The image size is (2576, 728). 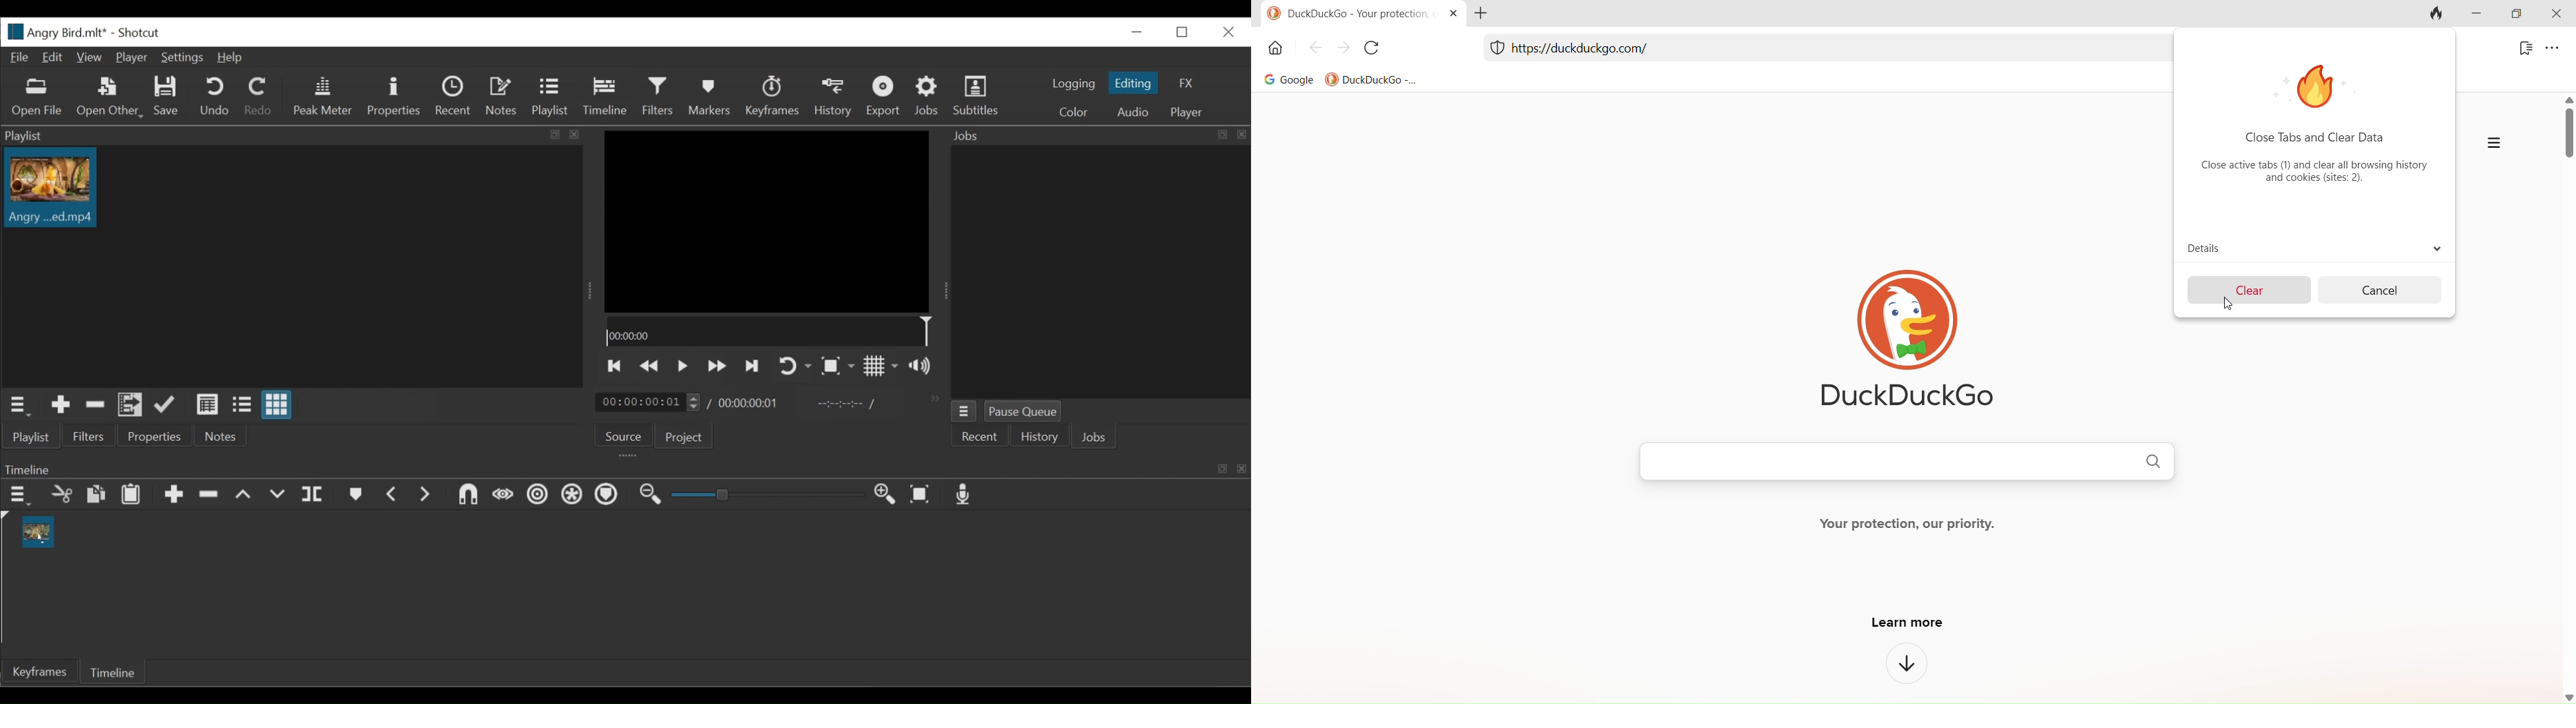 I want to click on Redo, so click(x=259, y=97).